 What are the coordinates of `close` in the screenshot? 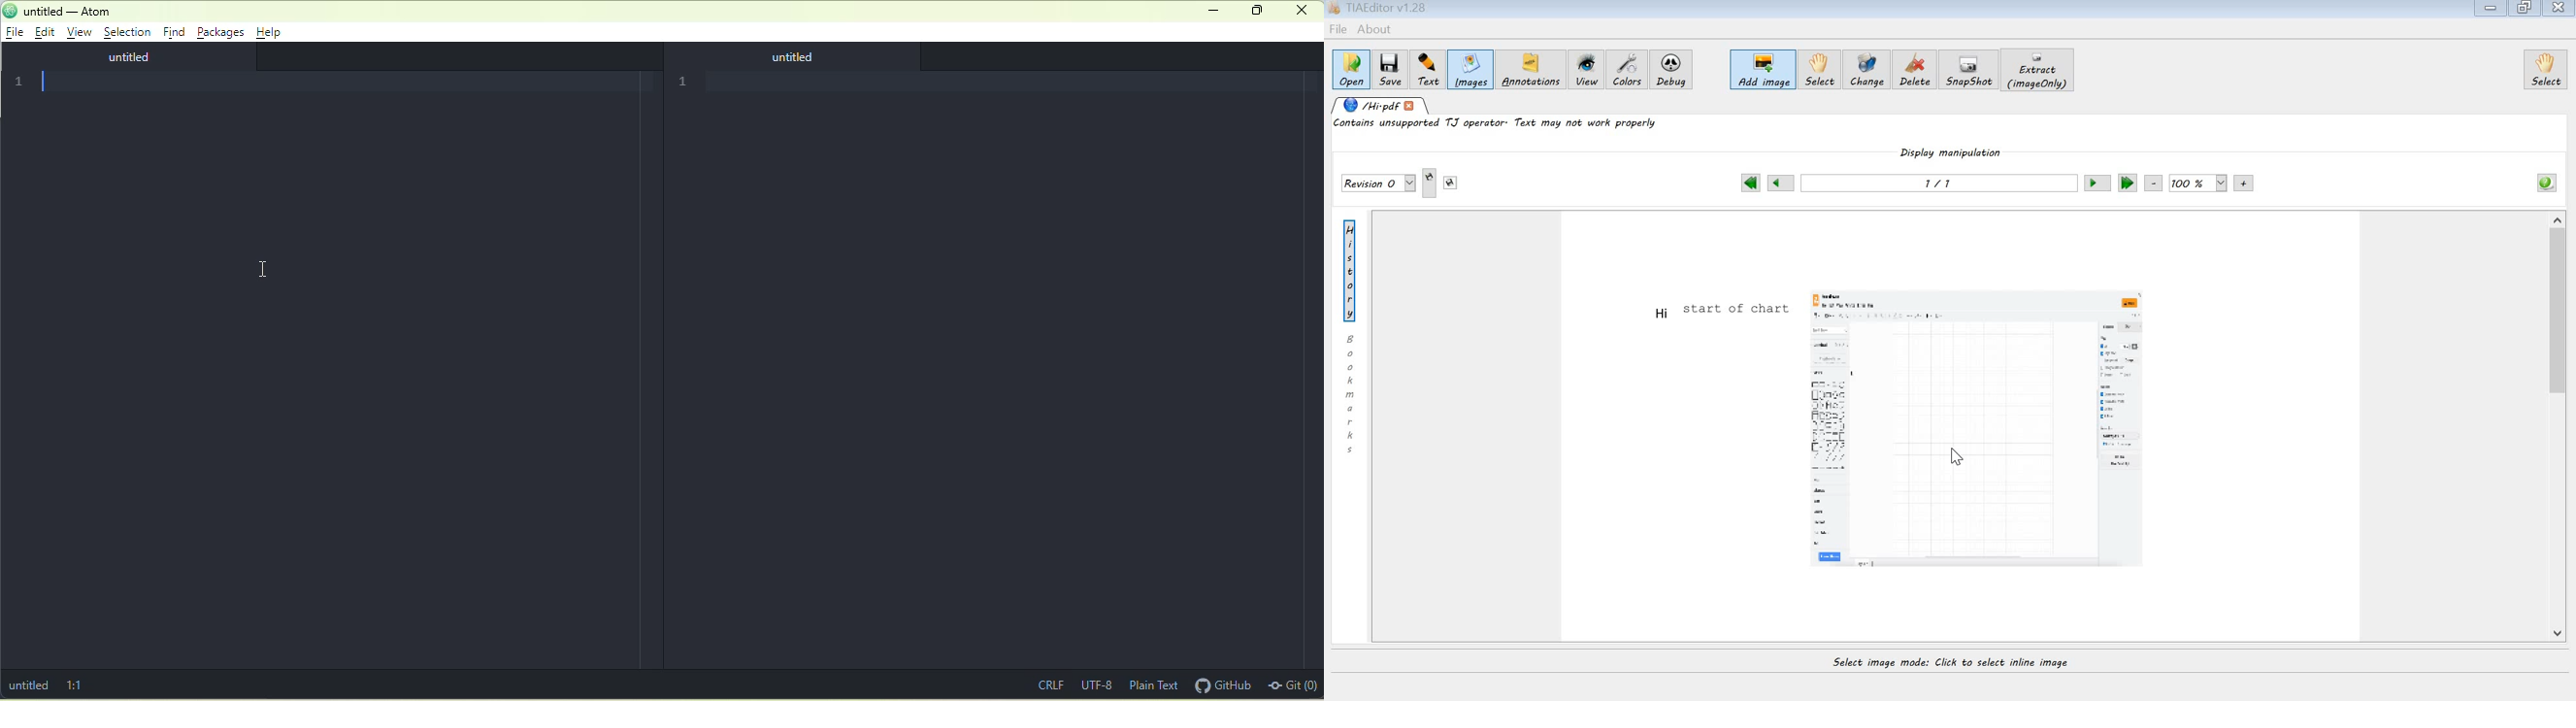 It's located at (1304, 12).